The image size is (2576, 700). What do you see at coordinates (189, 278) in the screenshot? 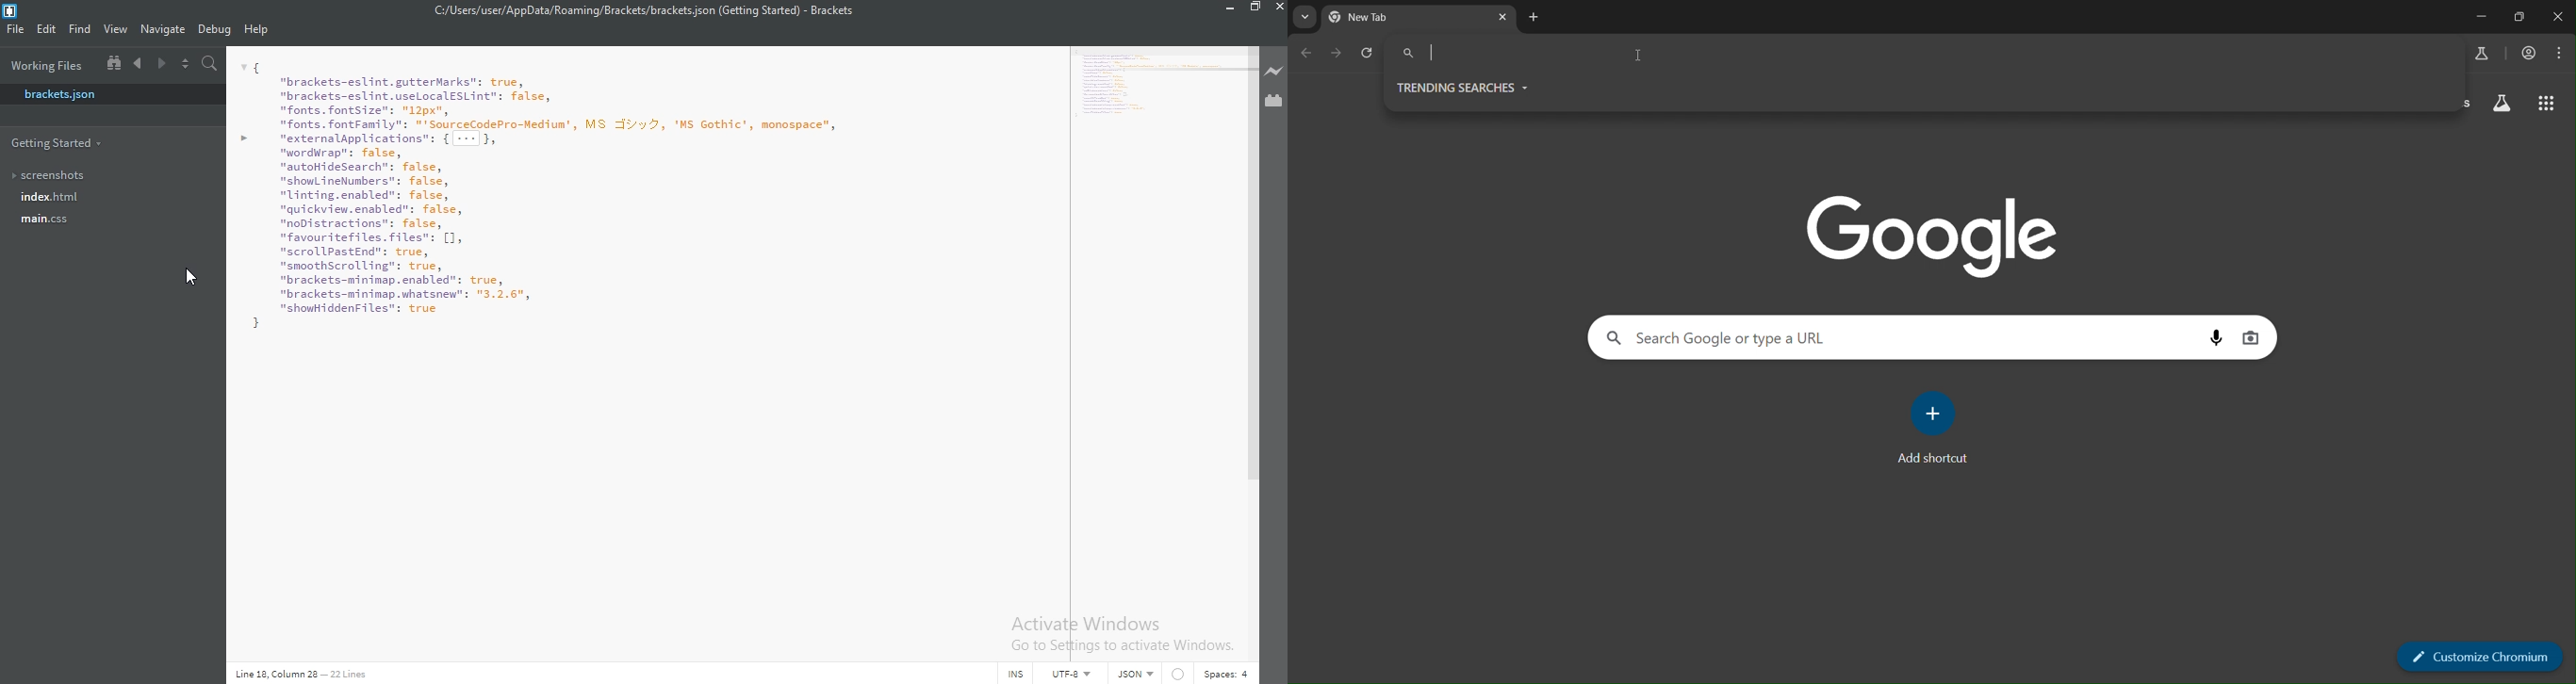
I see `cursor` at bounding box center [189, 278].